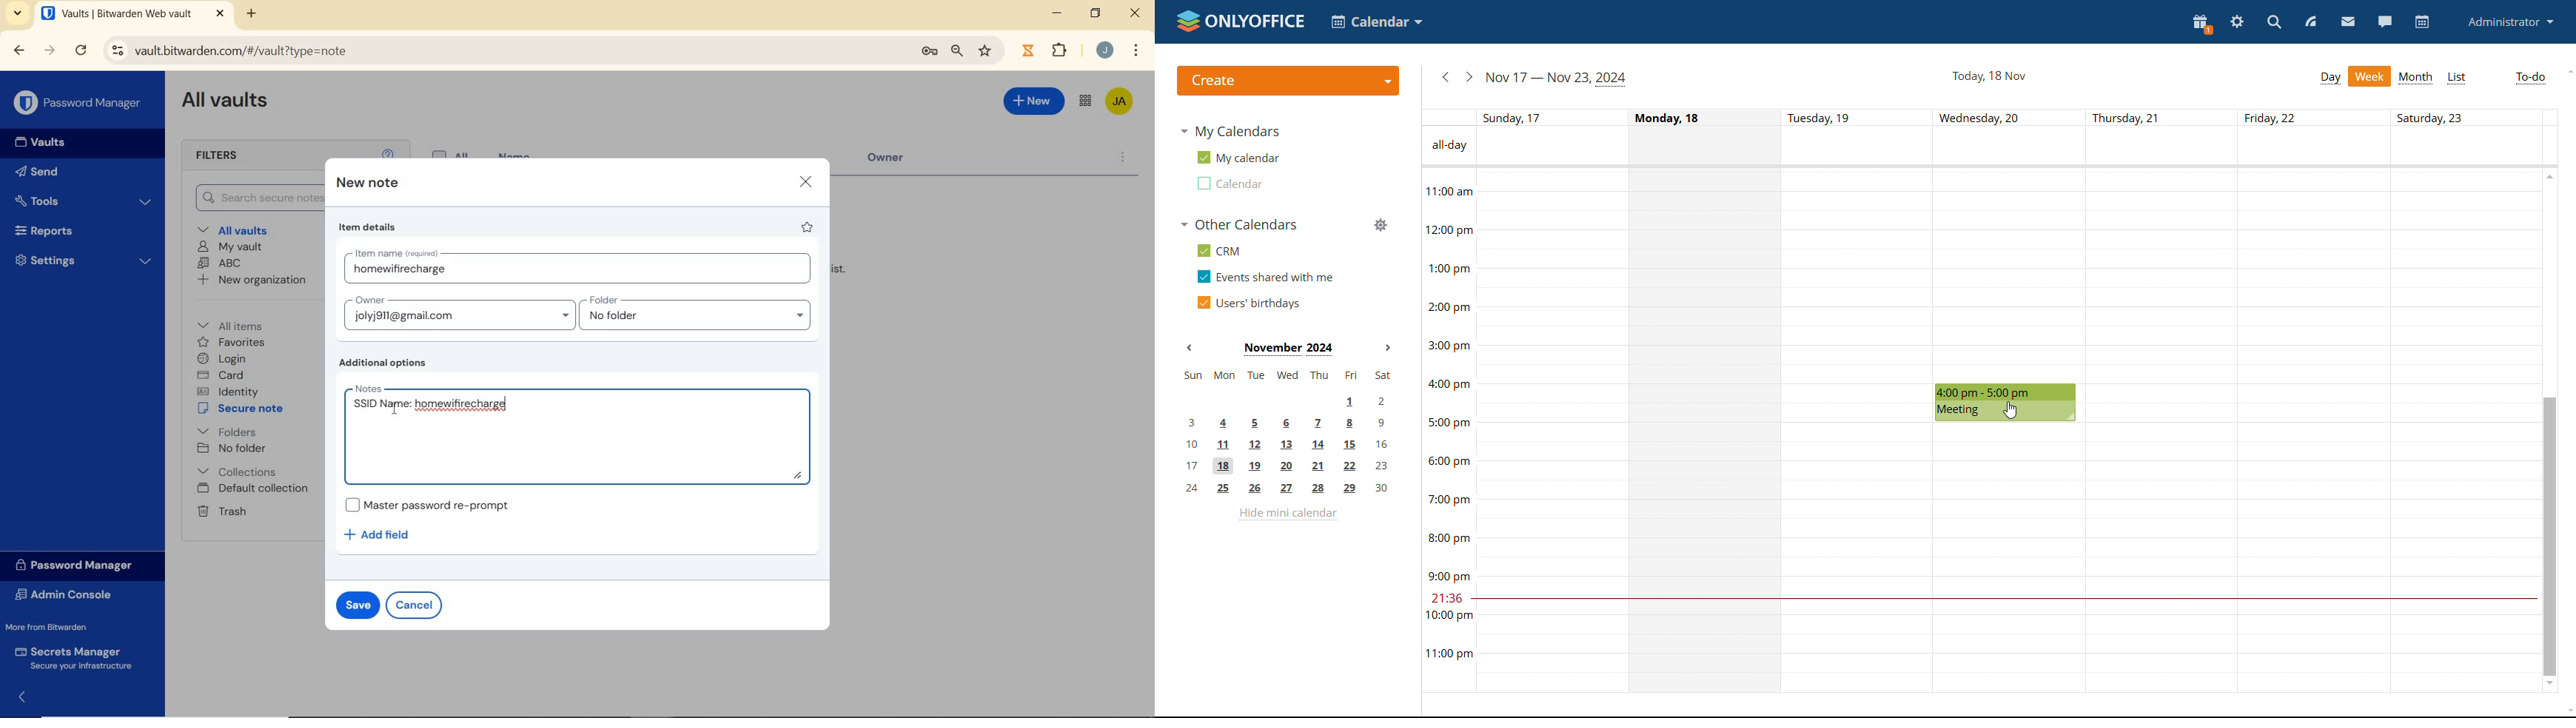  Describe the element at coordinates (41, 171) in the screenshot. I see `Send` at that location.